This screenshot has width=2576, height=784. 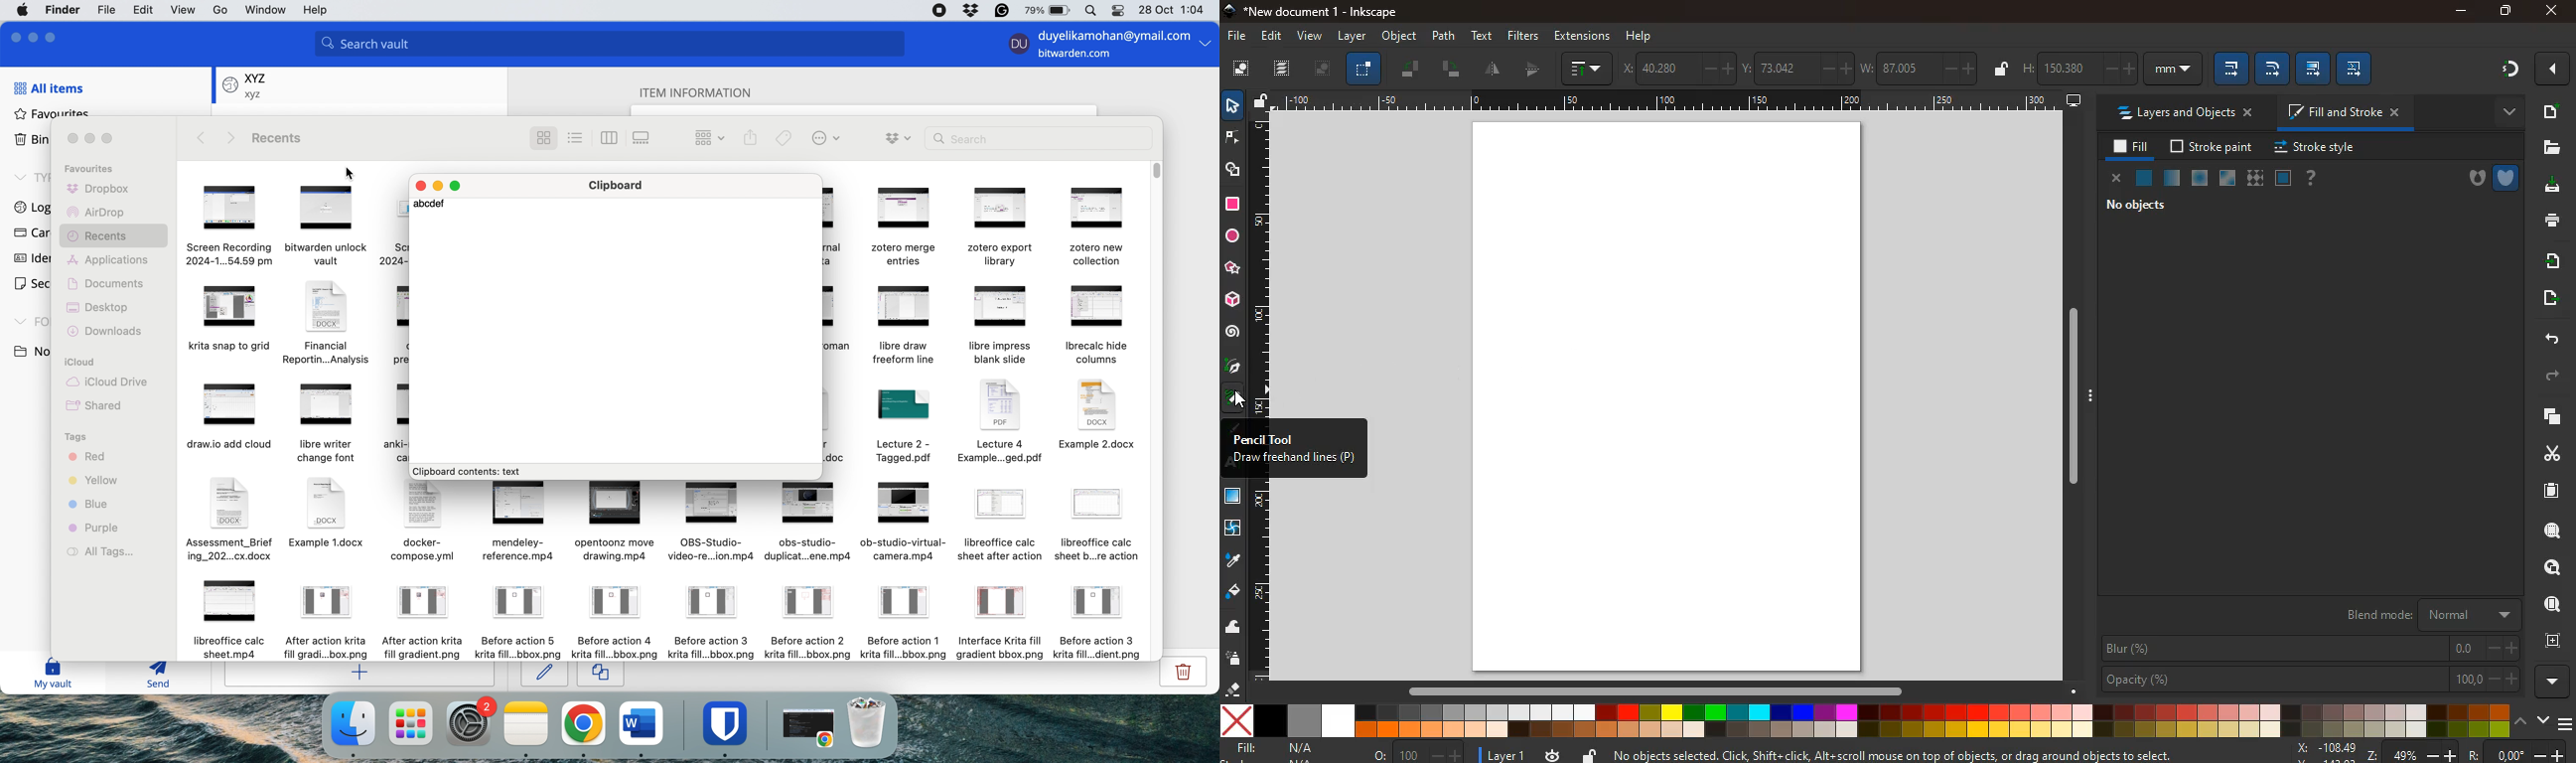 What do you see at coordinates (1234, 529) in the screenshot?
I see `twist` at bounding box center [1234, 529].